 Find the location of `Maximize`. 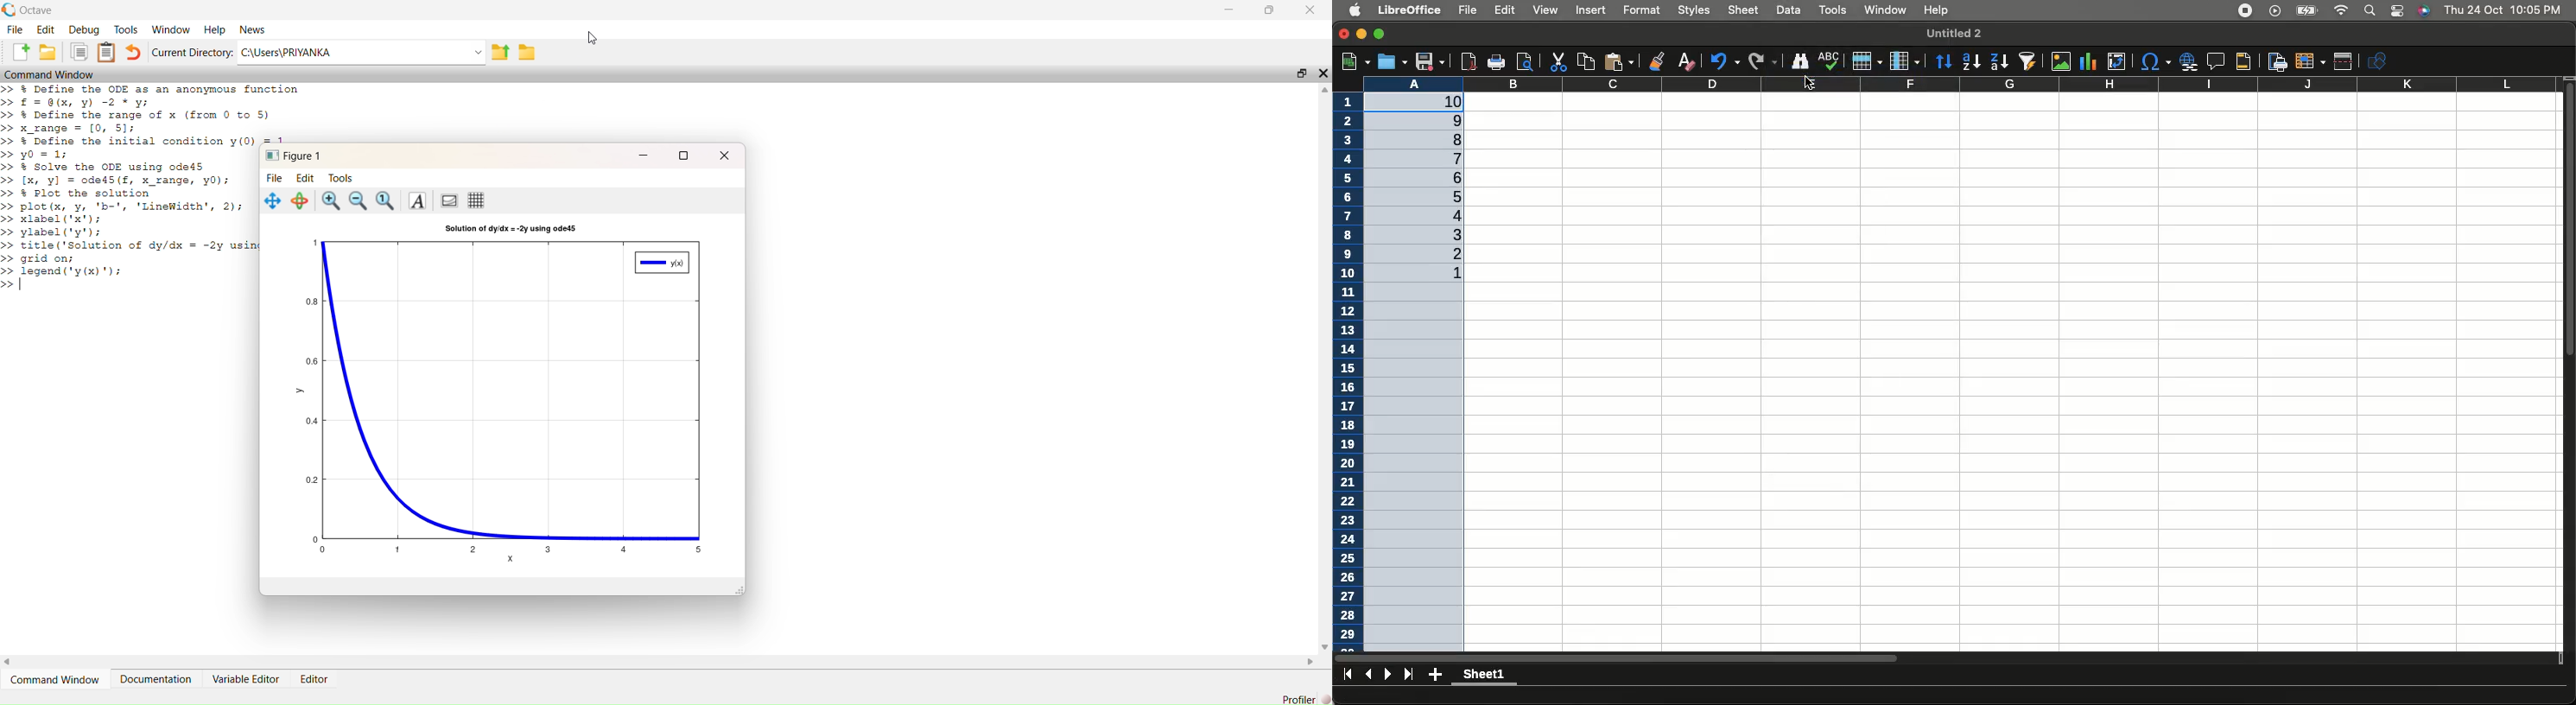

Maximize is located at coordinates (1380, 32).